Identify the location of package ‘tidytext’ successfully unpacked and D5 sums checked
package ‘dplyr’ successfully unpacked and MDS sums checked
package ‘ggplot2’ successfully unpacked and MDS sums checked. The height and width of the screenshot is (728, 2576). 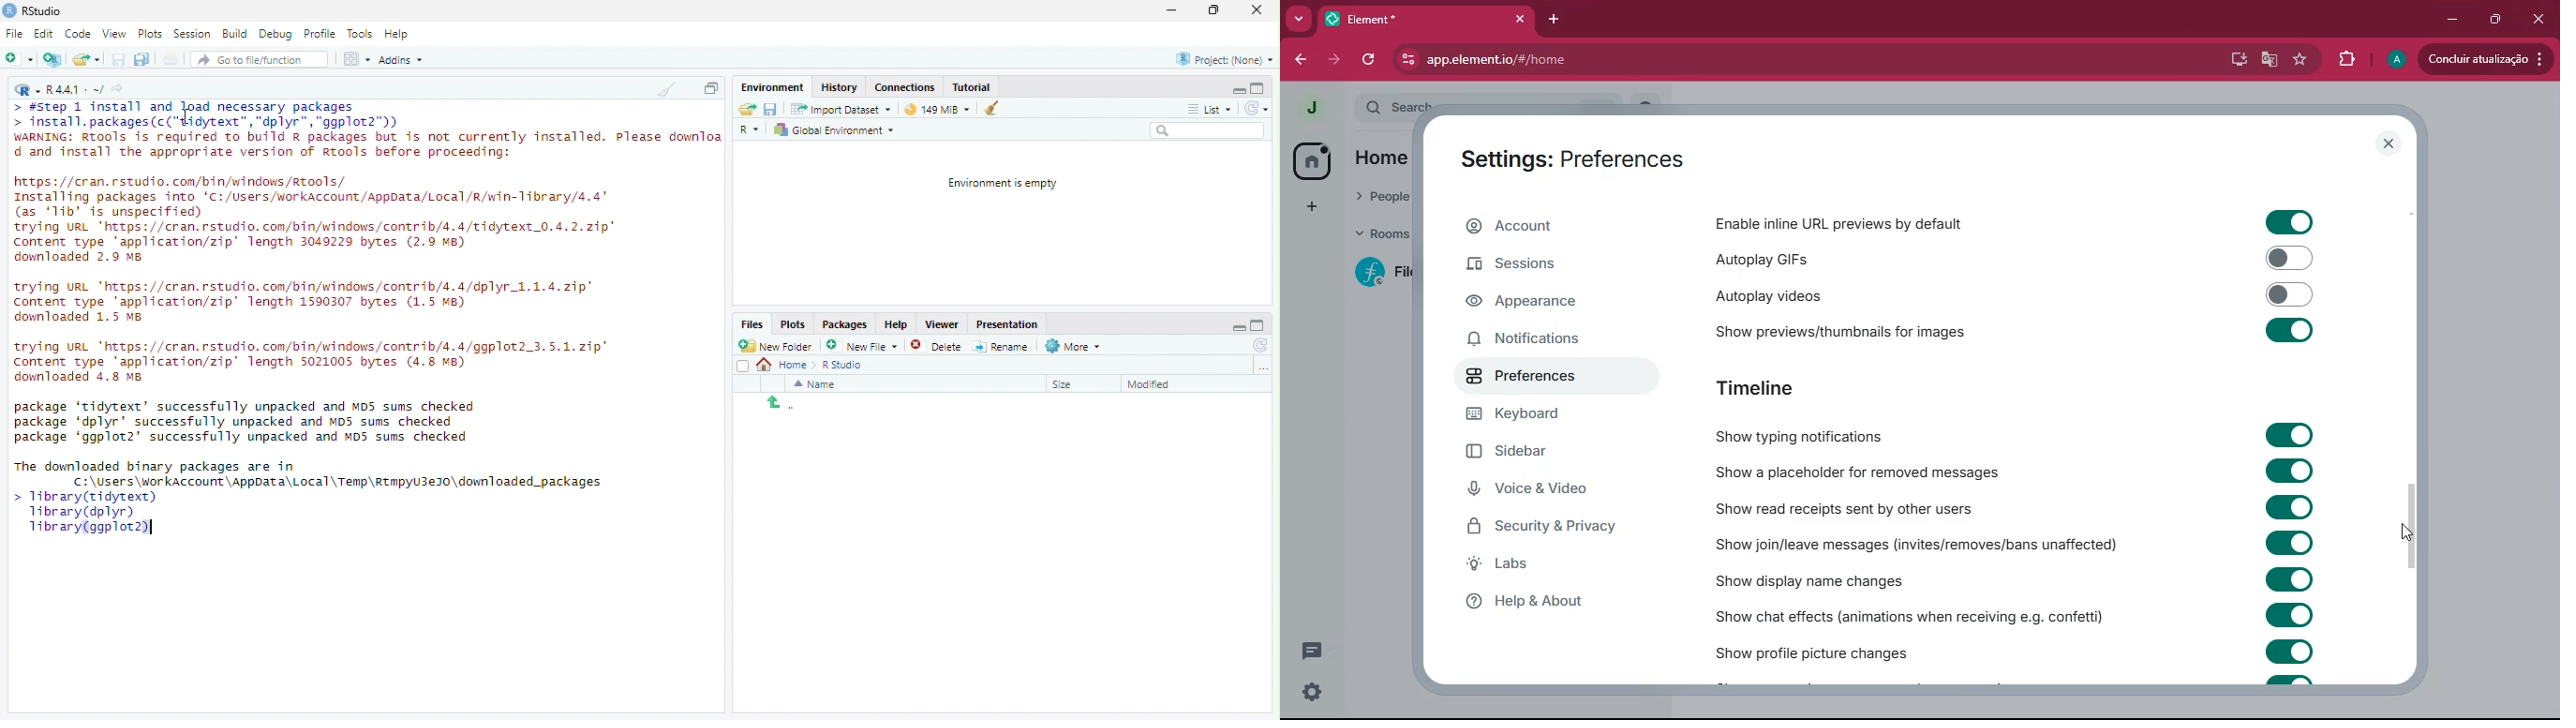
(251, 422).